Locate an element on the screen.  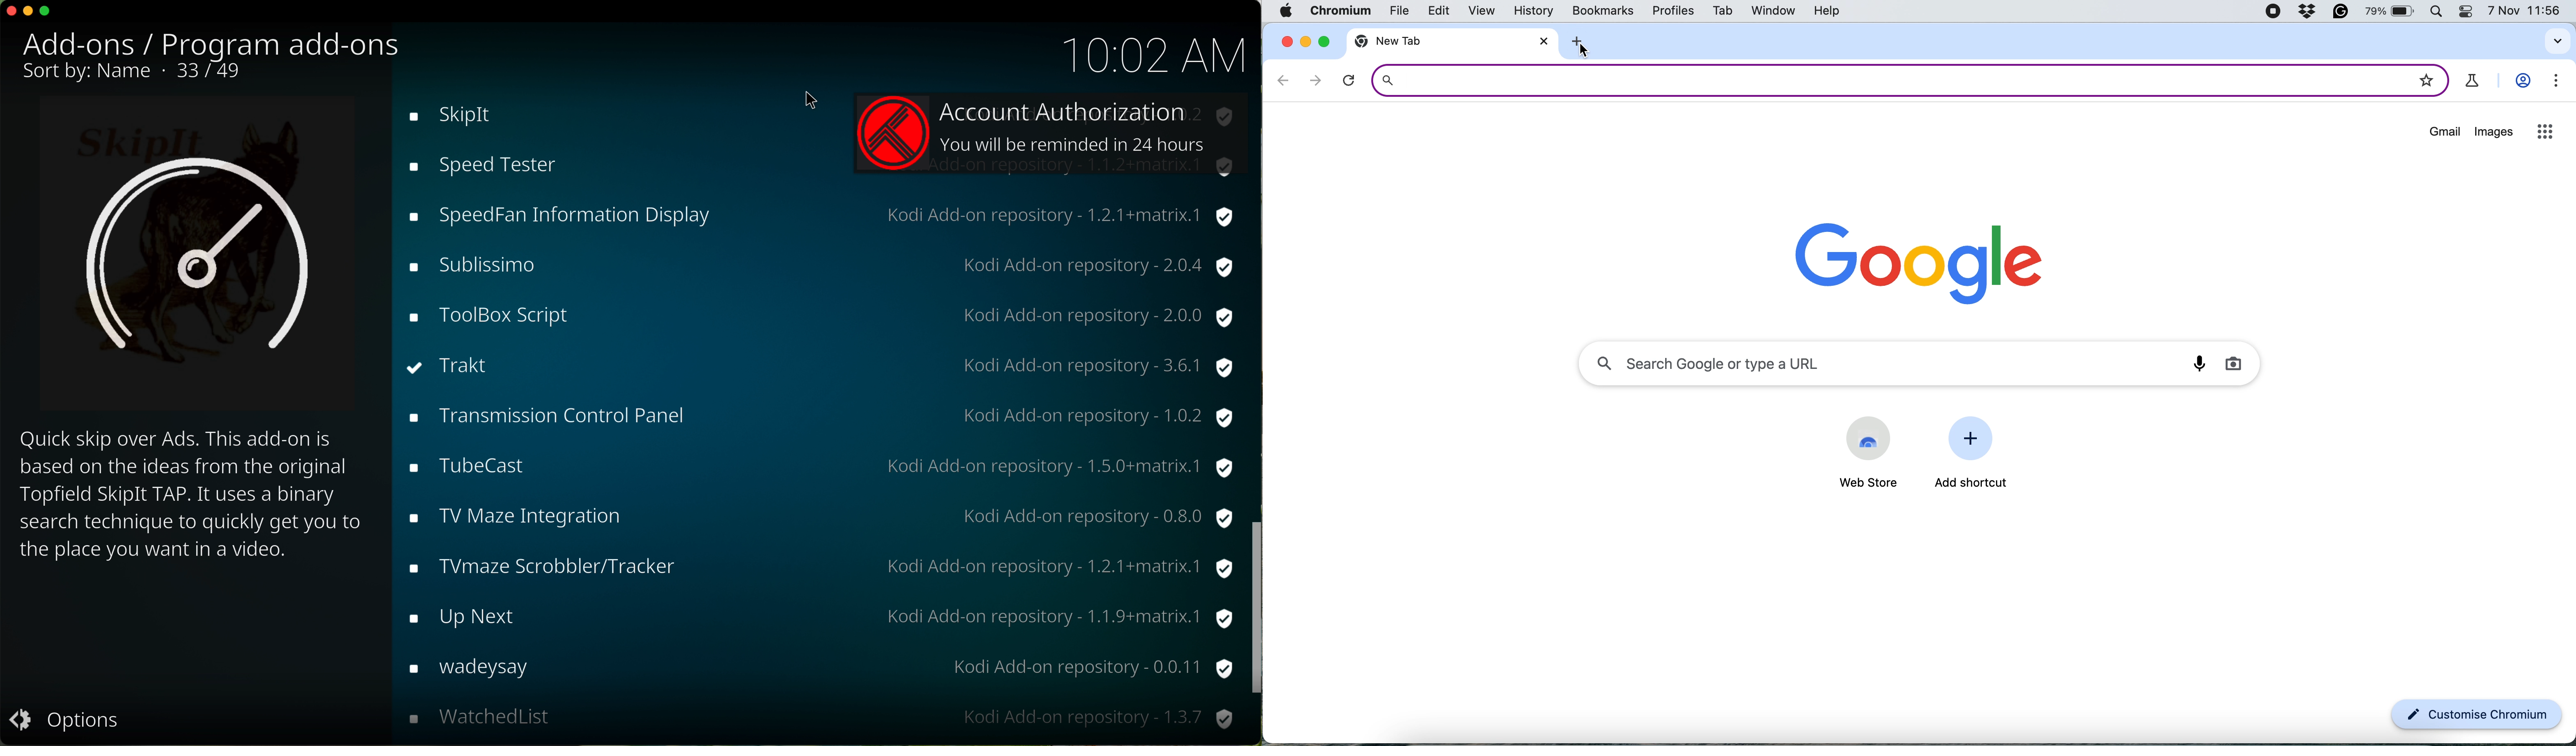
control center is located at coordinates (2469, 12).